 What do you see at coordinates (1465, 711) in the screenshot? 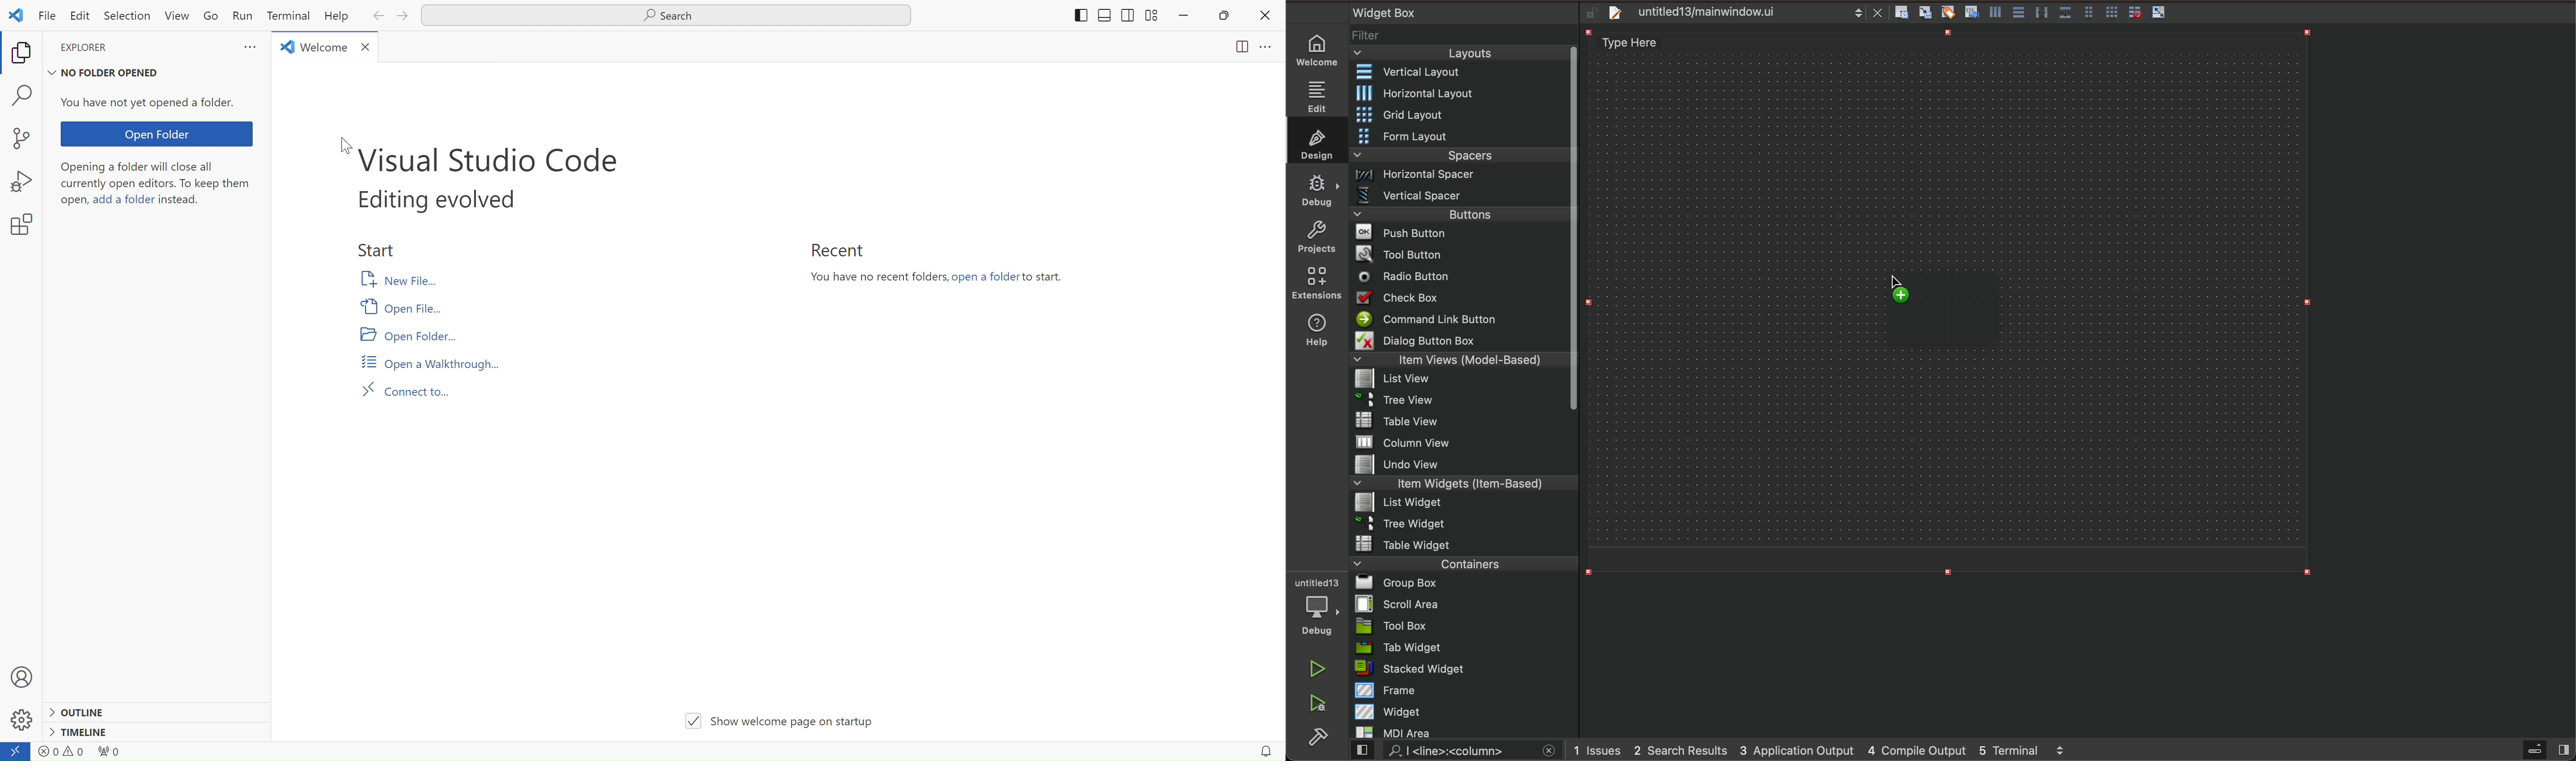
I see `widget` at bounding box center [1465, 711].